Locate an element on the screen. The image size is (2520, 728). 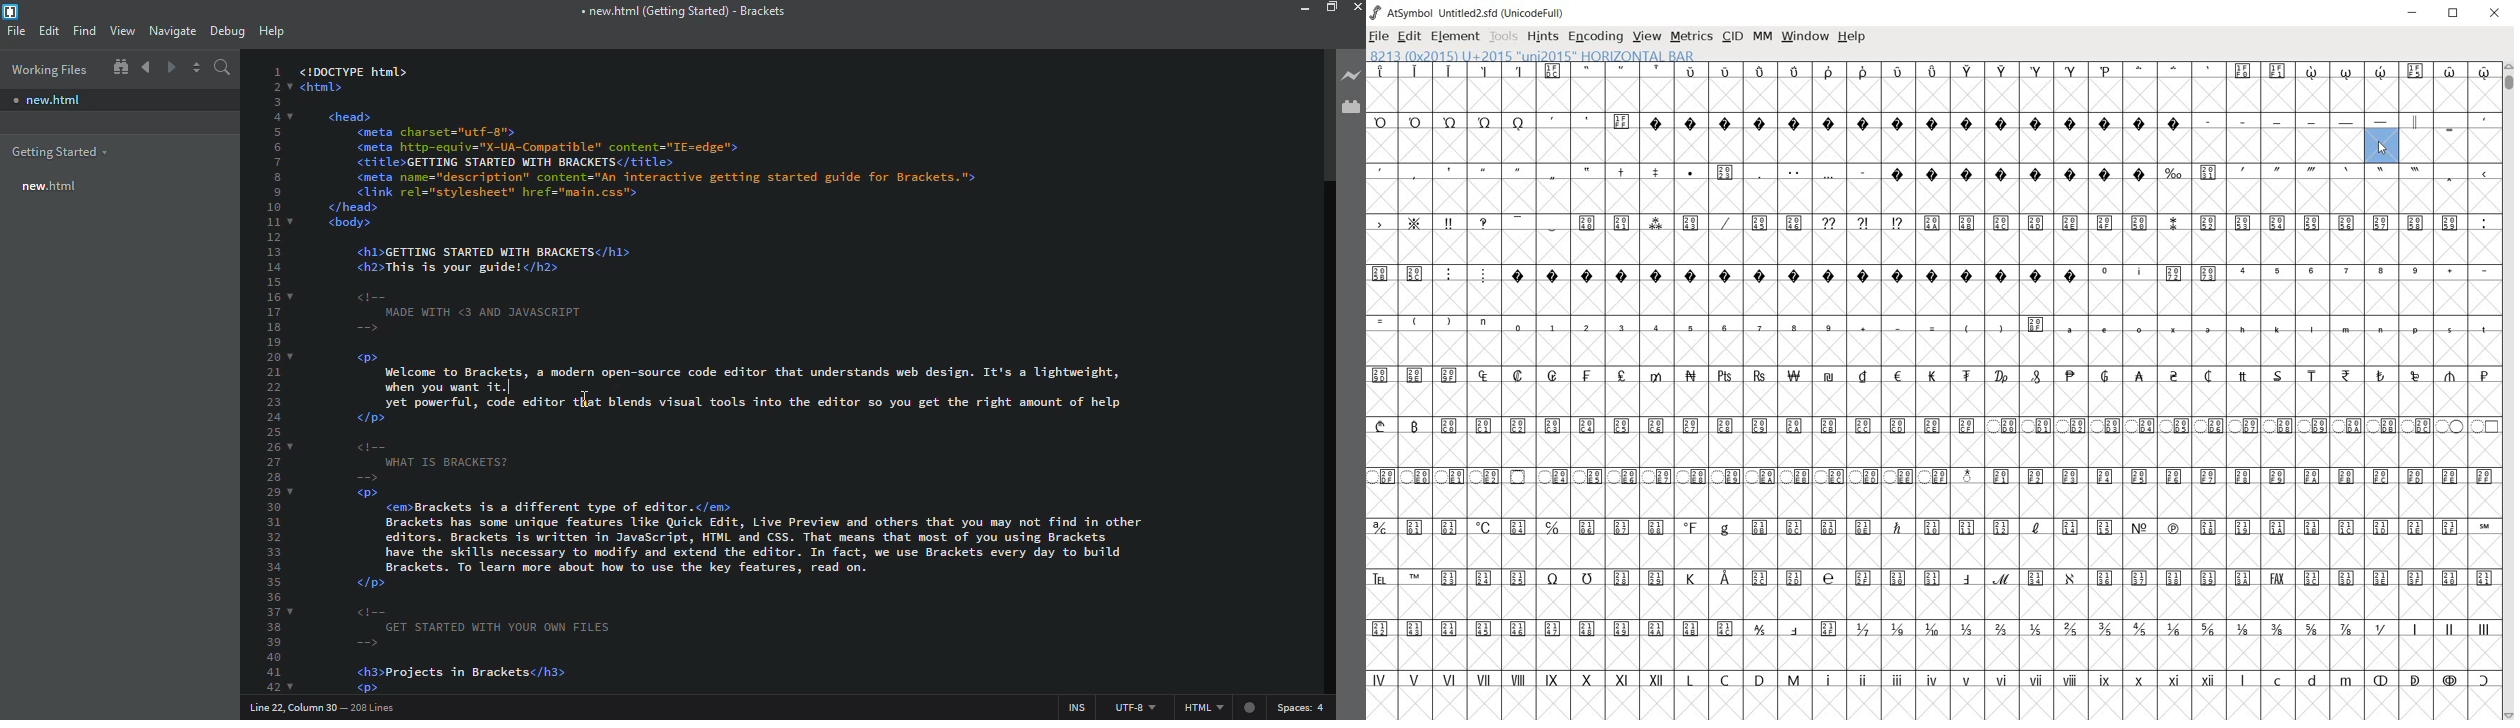
spaces is located at coordinates (1311, 706).